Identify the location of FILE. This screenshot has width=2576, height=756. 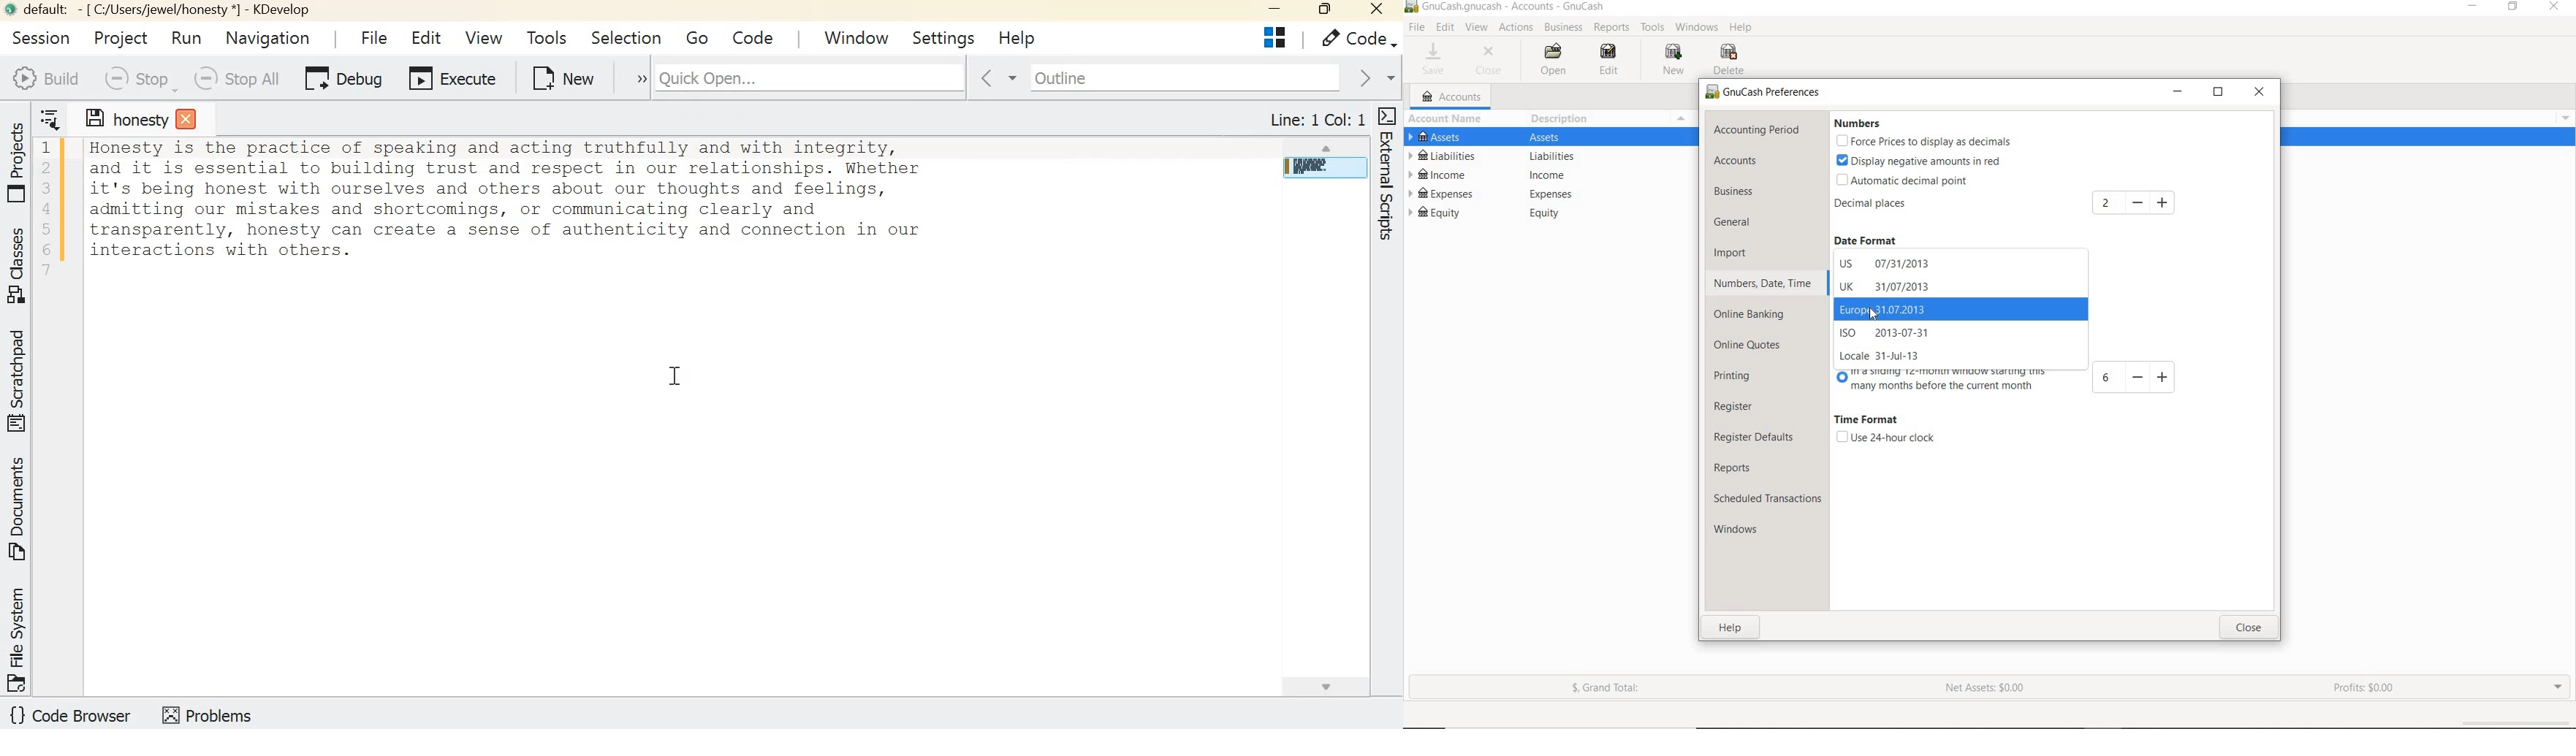
(1418, 27).